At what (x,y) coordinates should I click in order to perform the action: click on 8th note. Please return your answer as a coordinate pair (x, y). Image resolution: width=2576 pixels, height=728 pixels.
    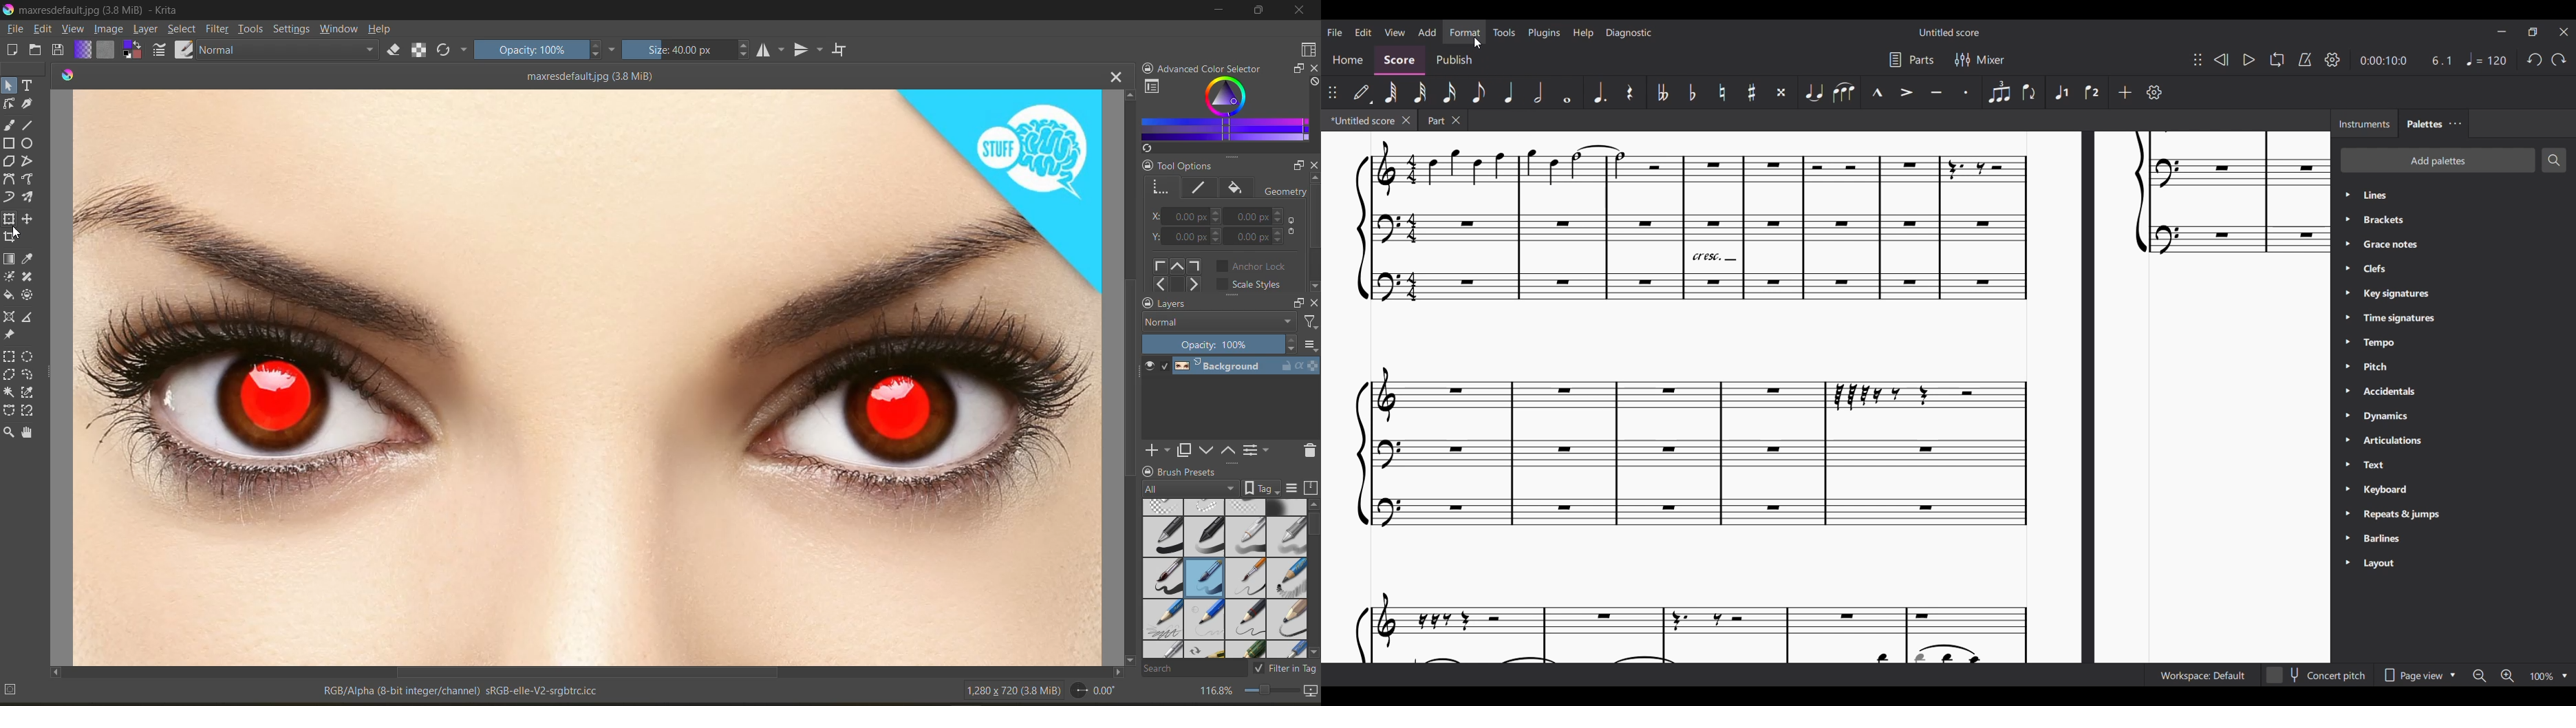
    Looking at the image, I should click on (1478, 92).